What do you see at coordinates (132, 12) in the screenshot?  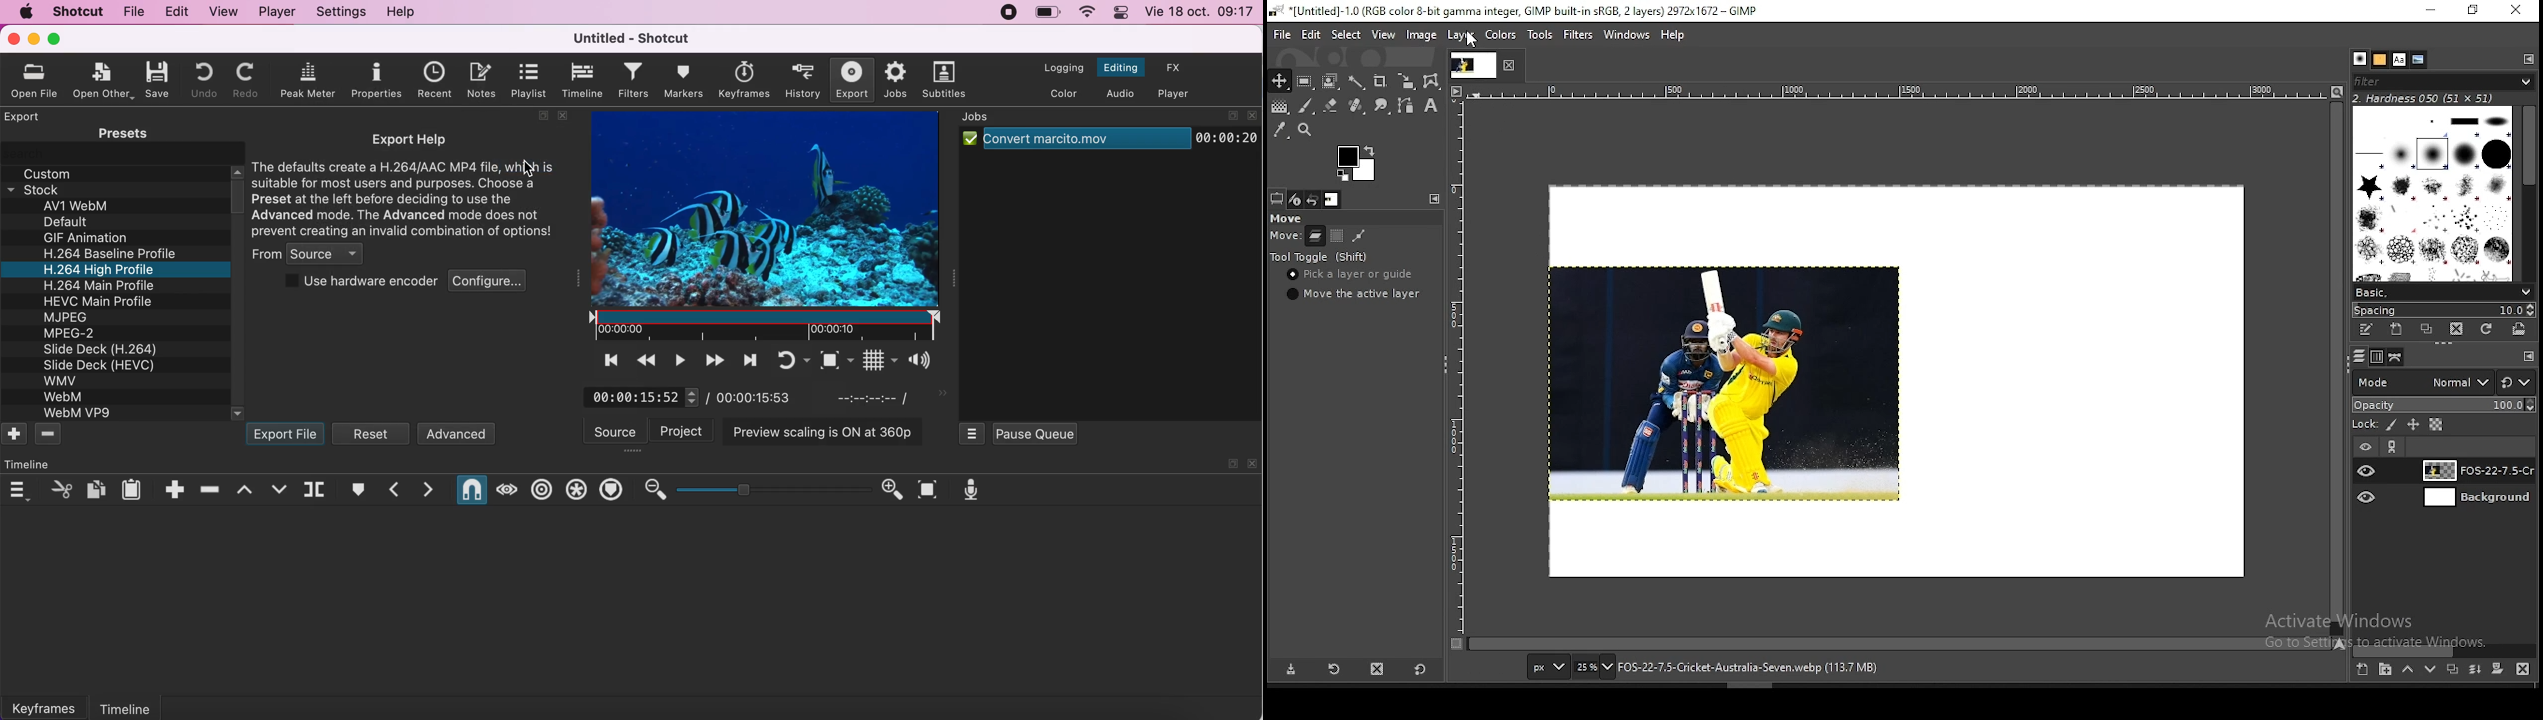 I see `file` at bounding box center [132, 12].